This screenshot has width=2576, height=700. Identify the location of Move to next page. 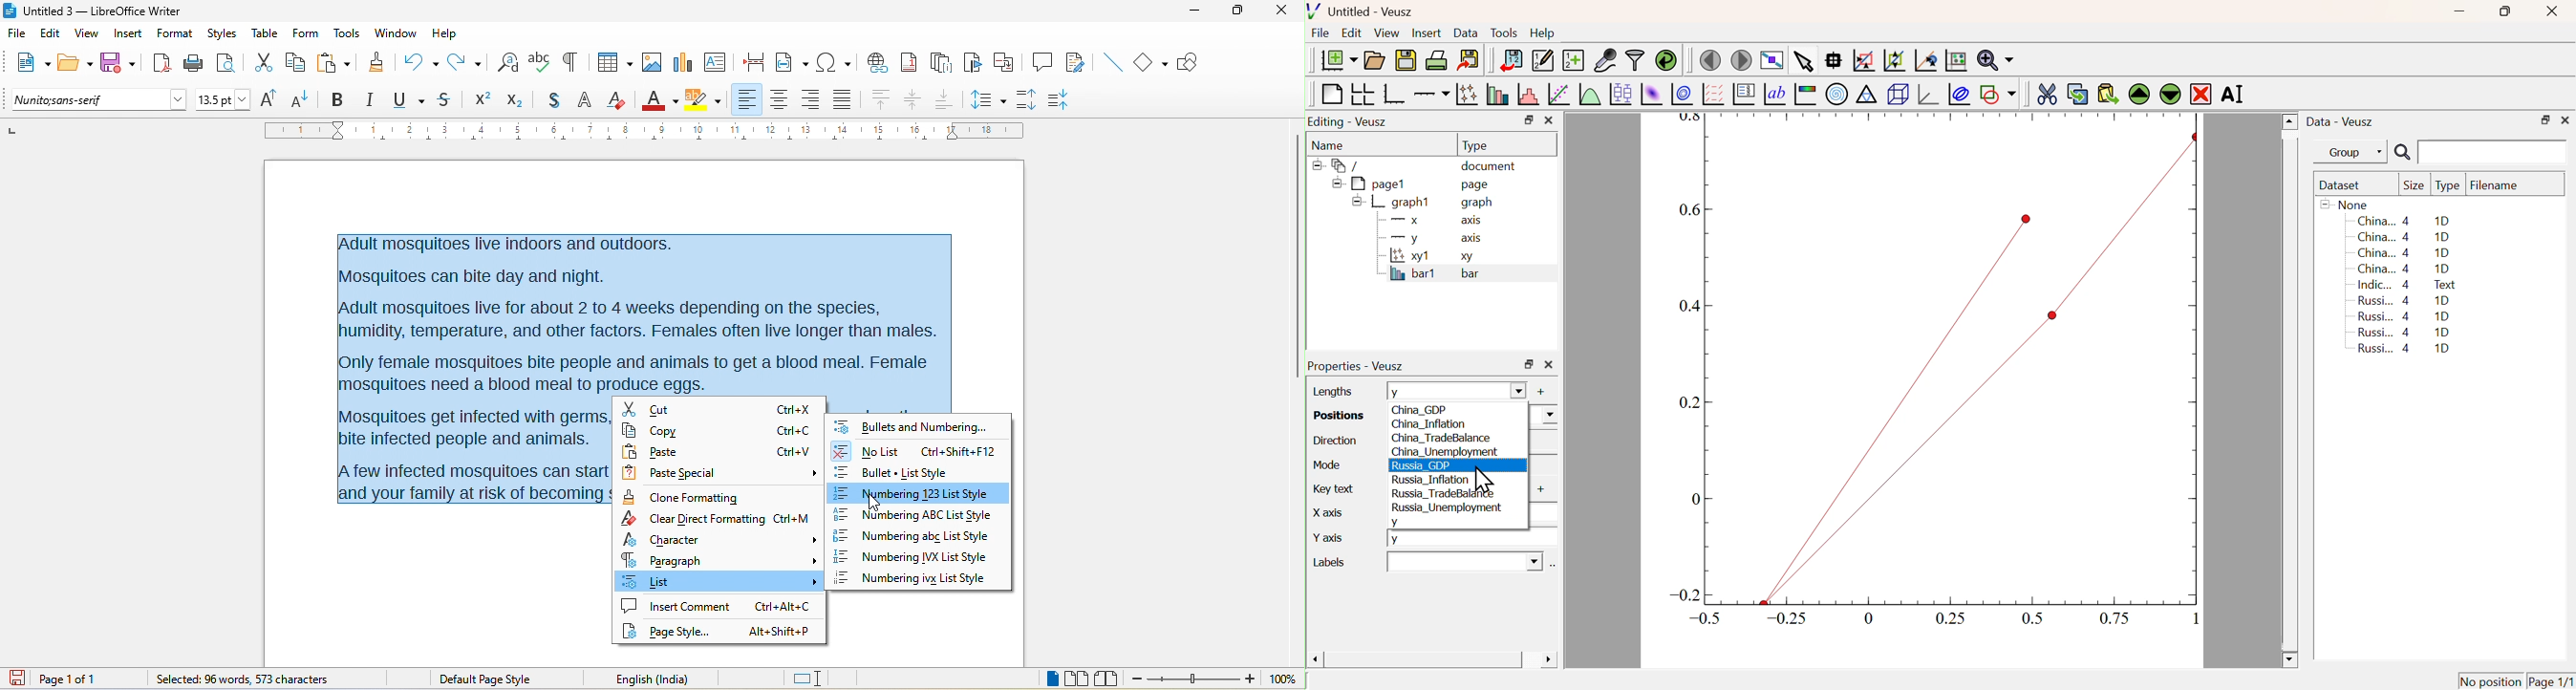
(1742, 60).